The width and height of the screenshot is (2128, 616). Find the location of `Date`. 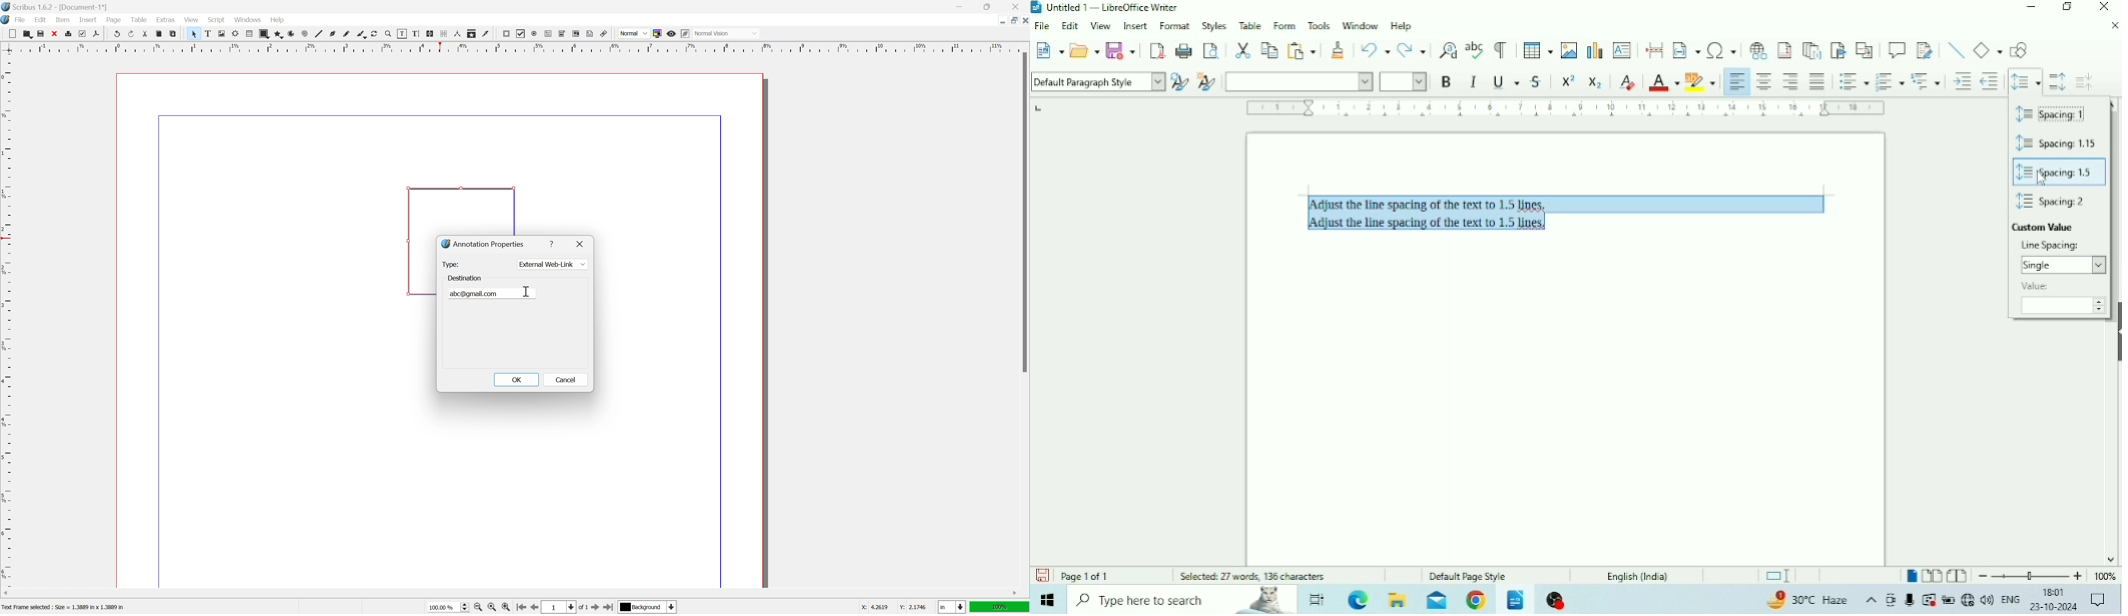

Date is located at coordinates (2054, 606).